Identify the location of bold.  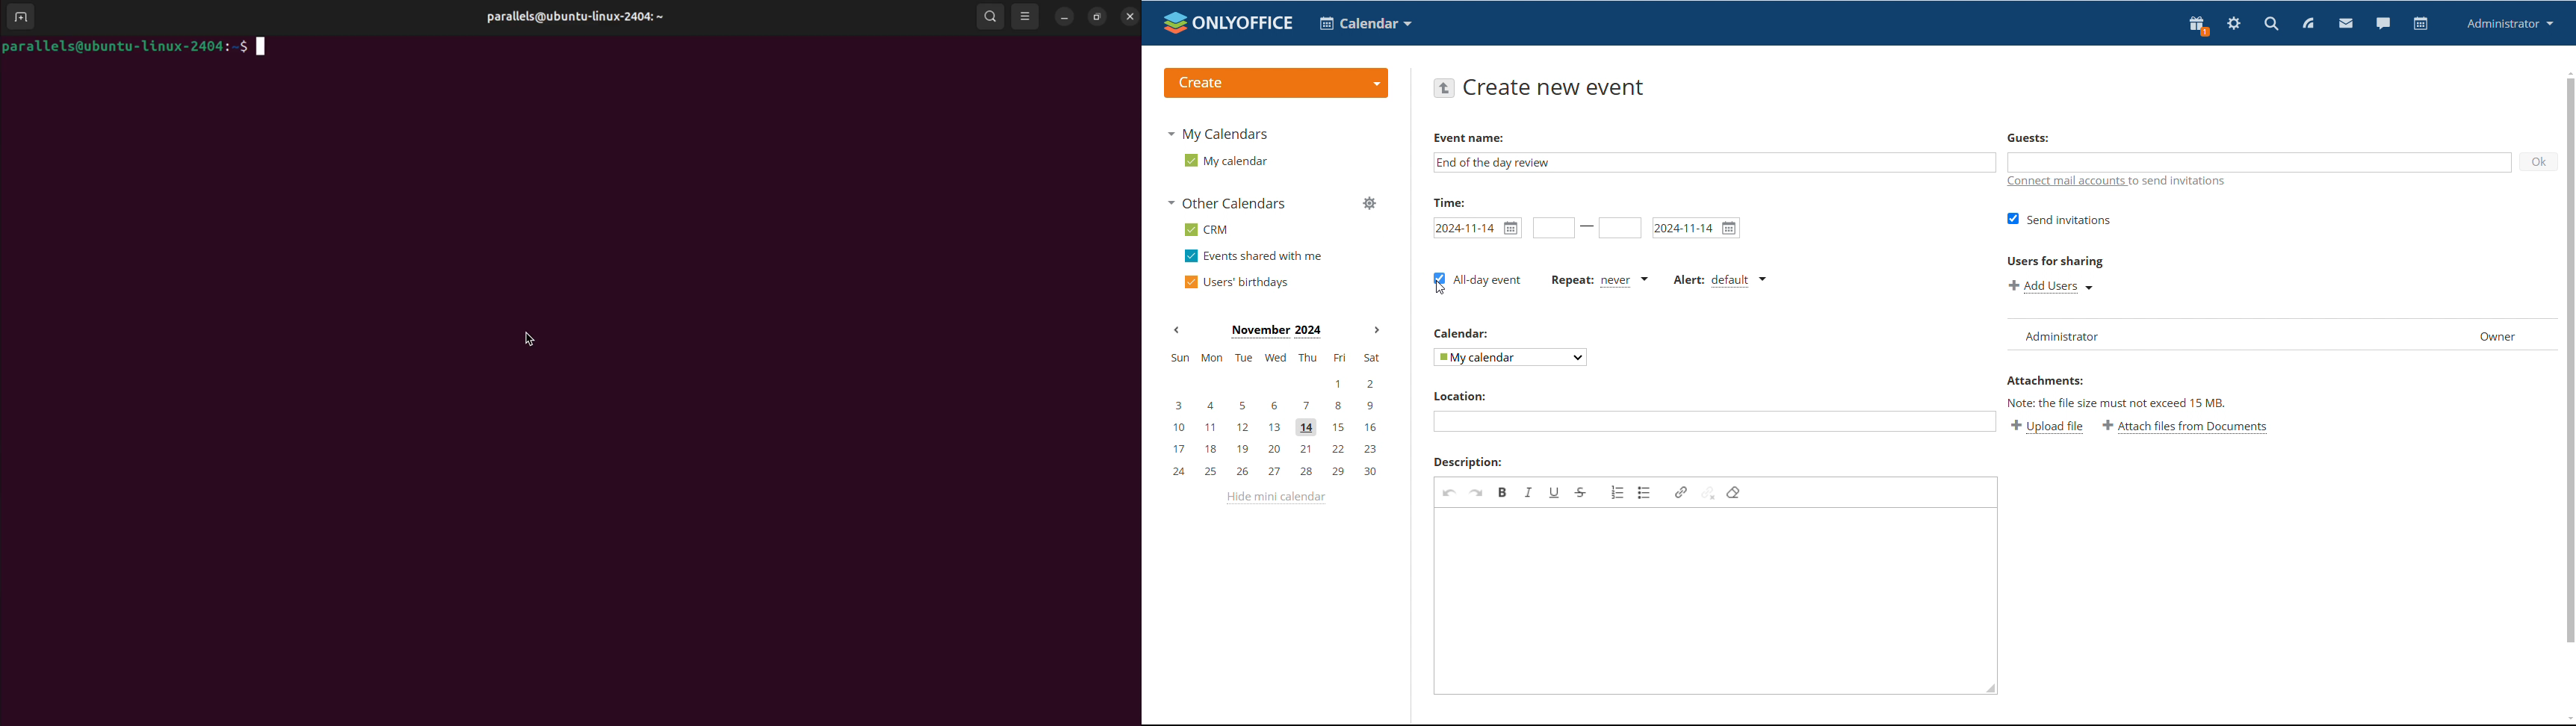
(1503, 491).